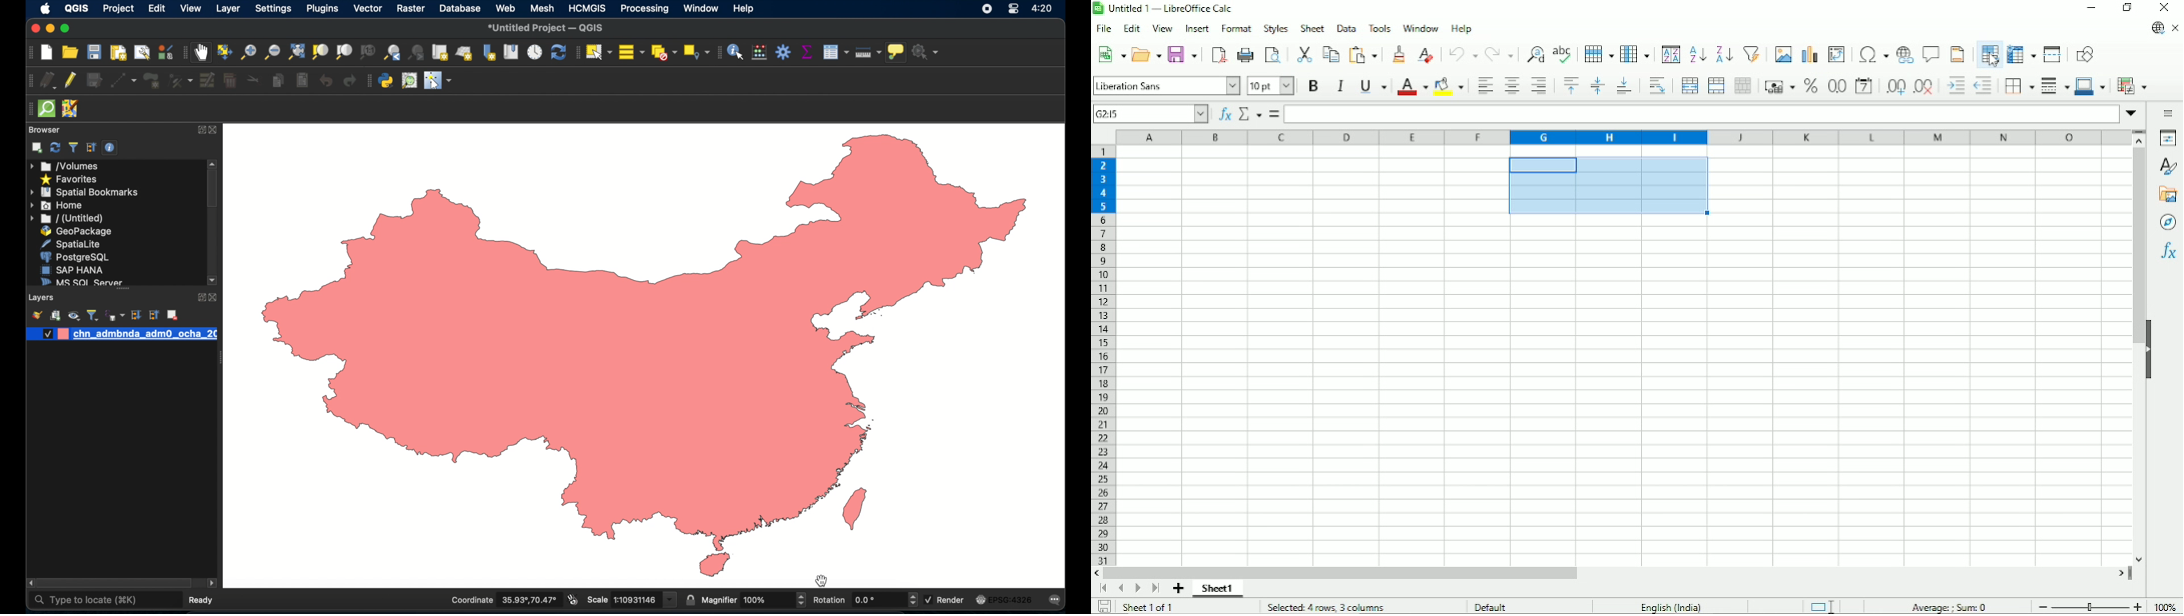 Image resolution: width=2184 pixels, height=616 pixels. I want to click on select features by area or single click, so click(599, 51).